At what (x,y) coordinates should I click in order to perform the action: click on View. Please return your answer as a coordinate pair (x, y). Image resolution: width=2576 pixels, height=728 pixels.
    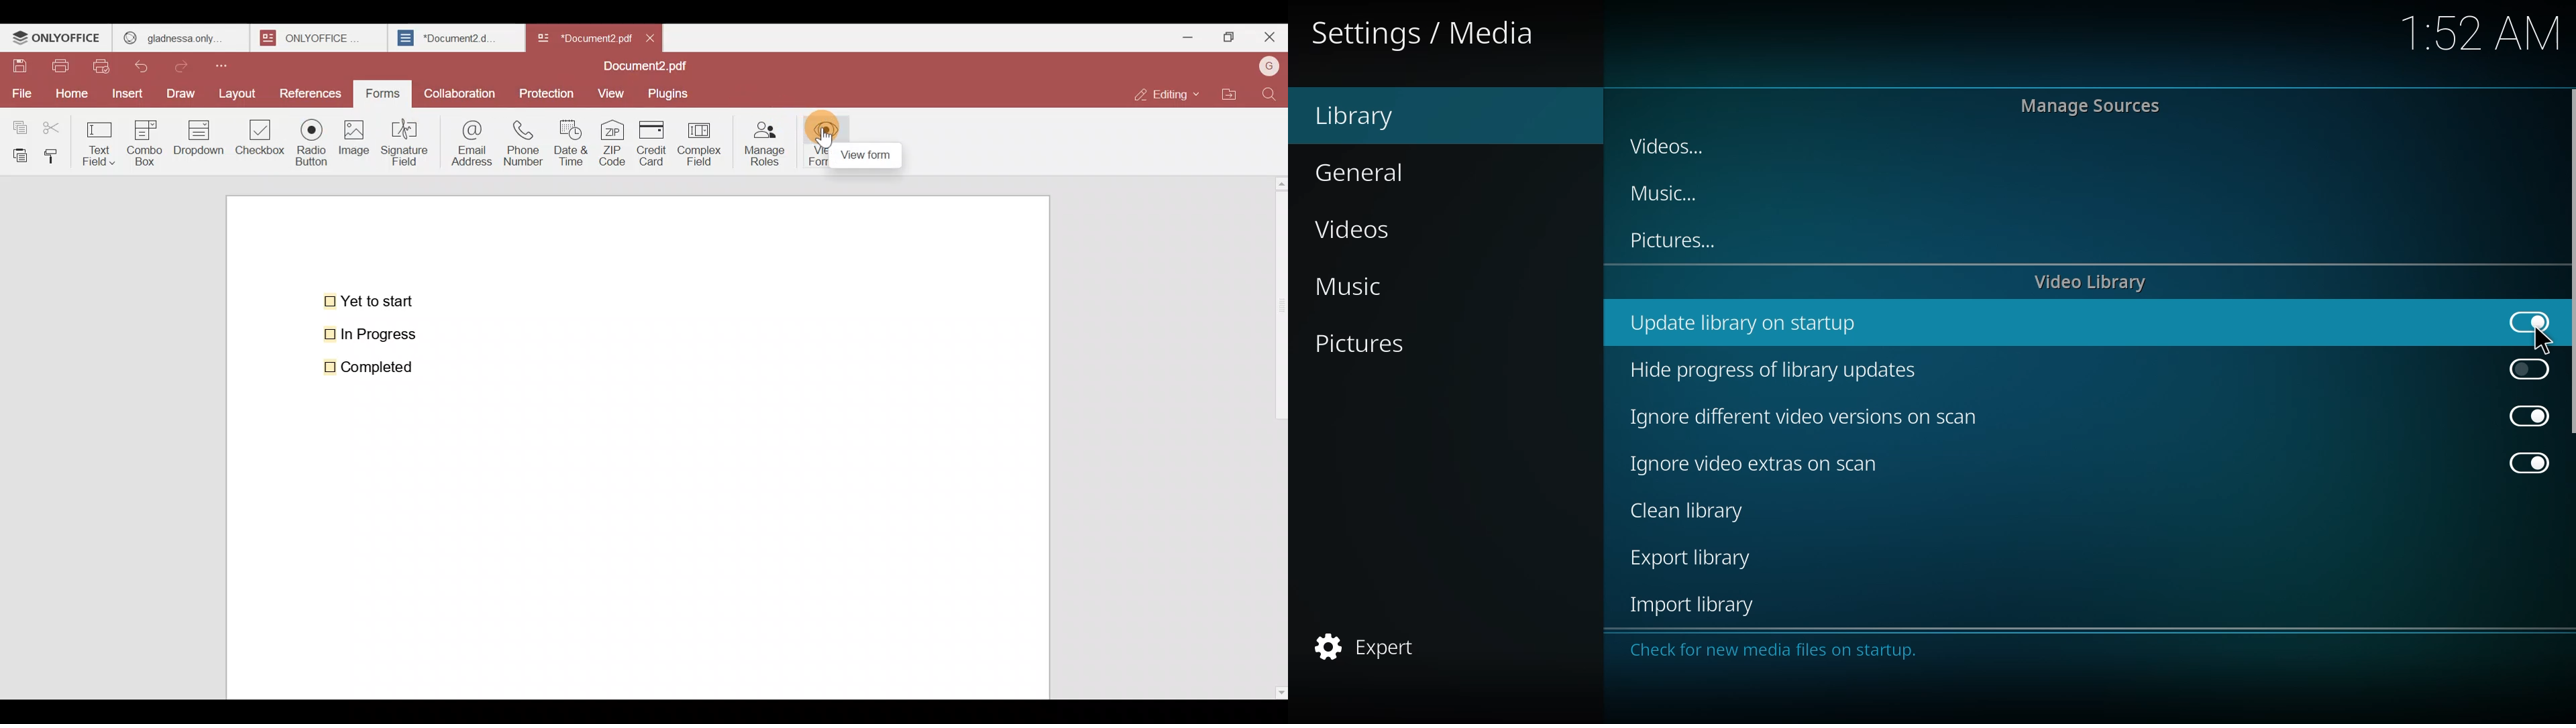
    Looking at the image, I should click on (613, 93).